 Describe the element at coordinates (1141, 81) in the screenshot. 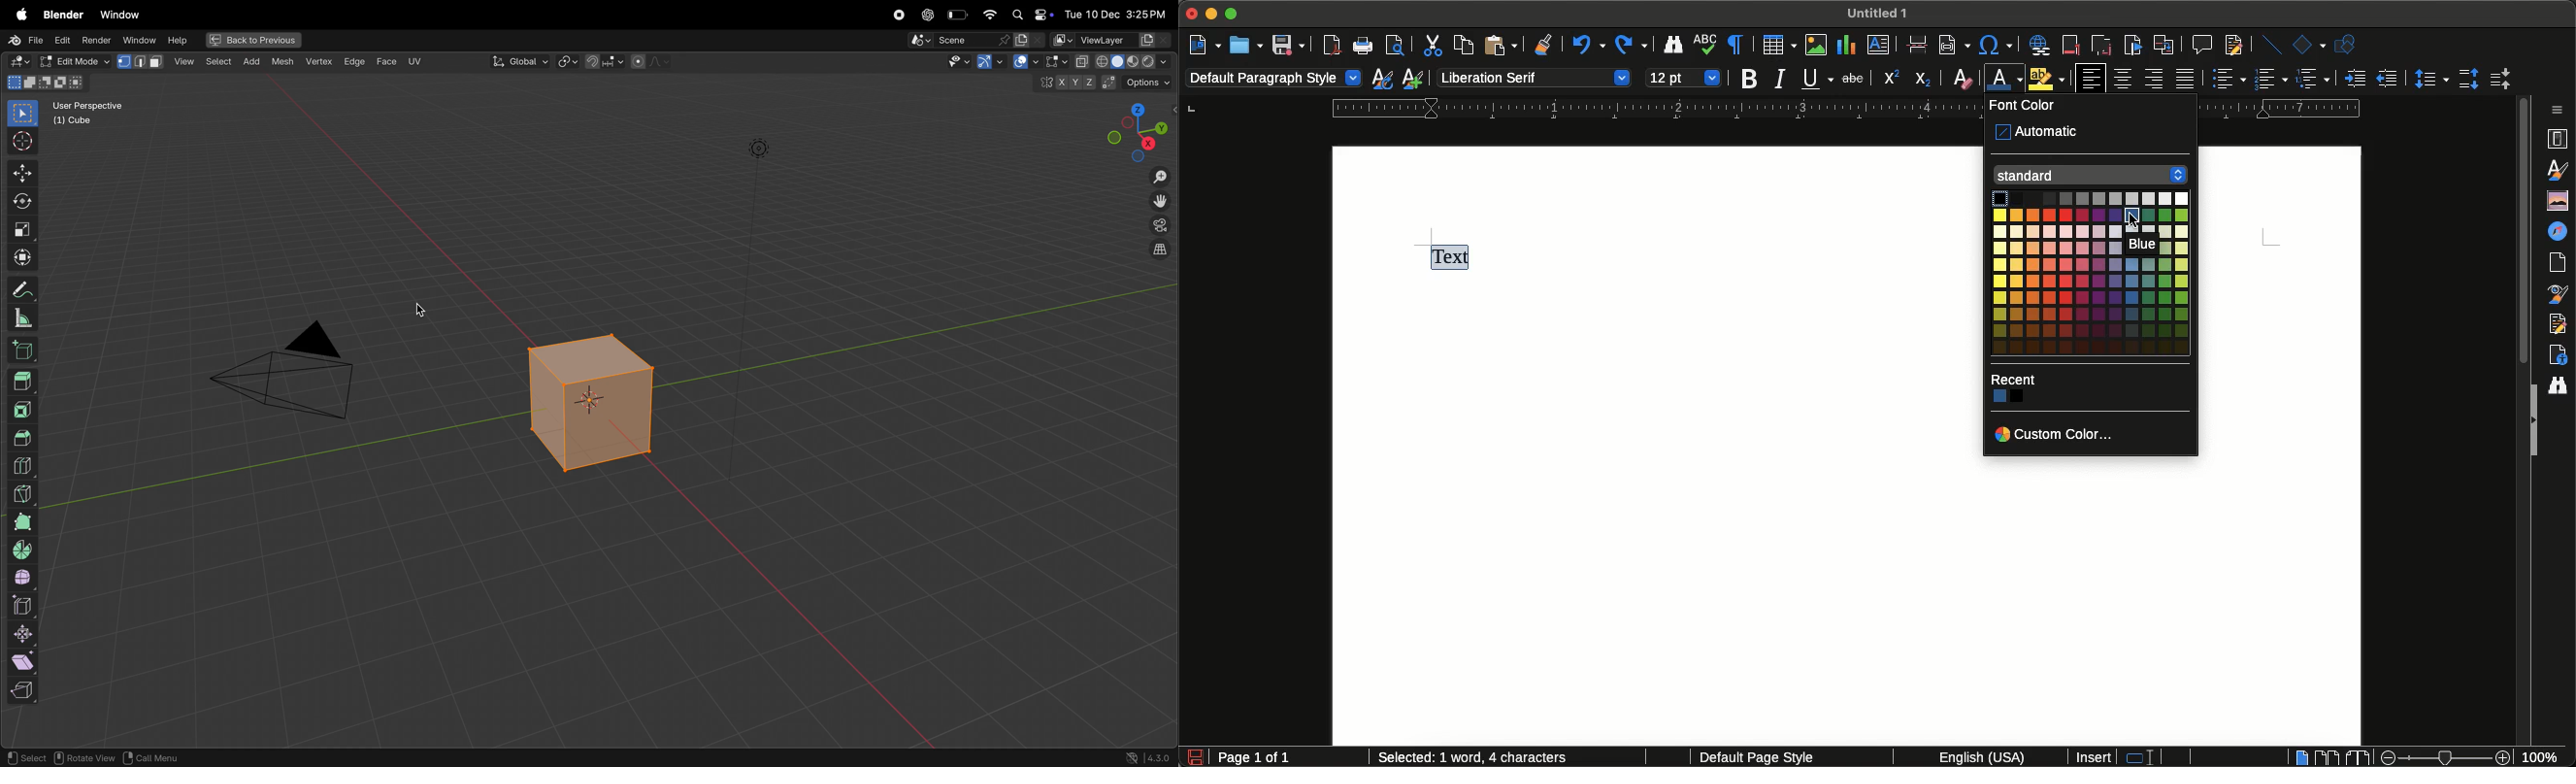

I see `option` at that location.